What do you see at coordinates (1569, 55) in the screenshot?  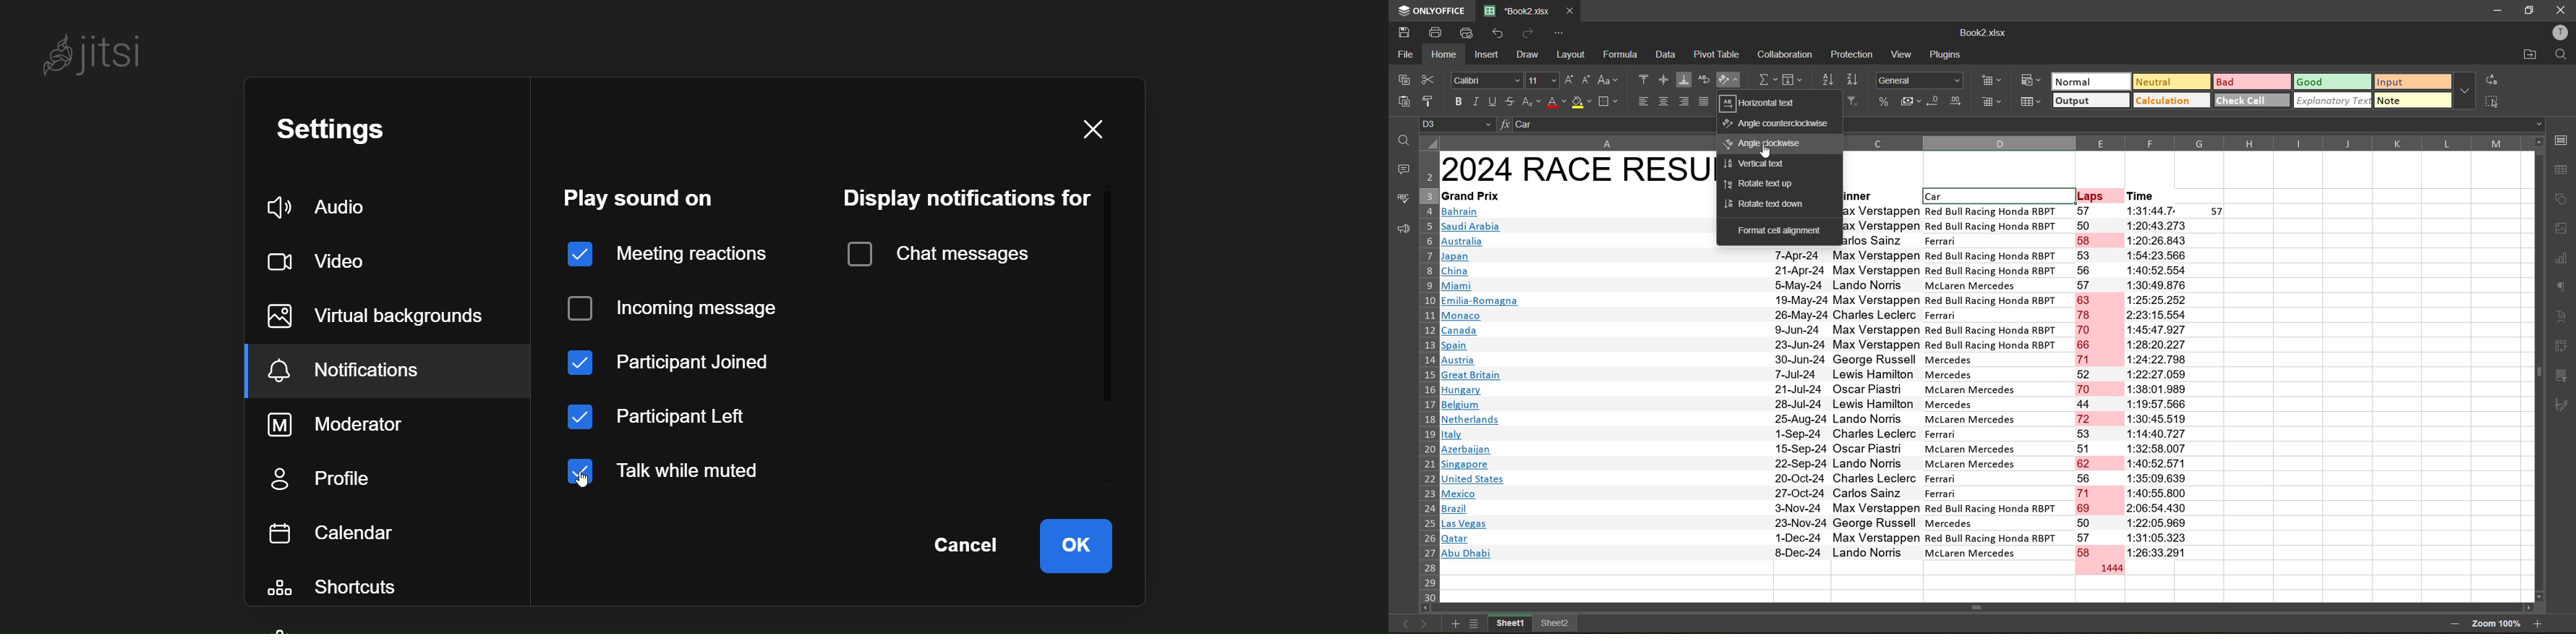 I see `layout` at bounding box center [1569, 55].